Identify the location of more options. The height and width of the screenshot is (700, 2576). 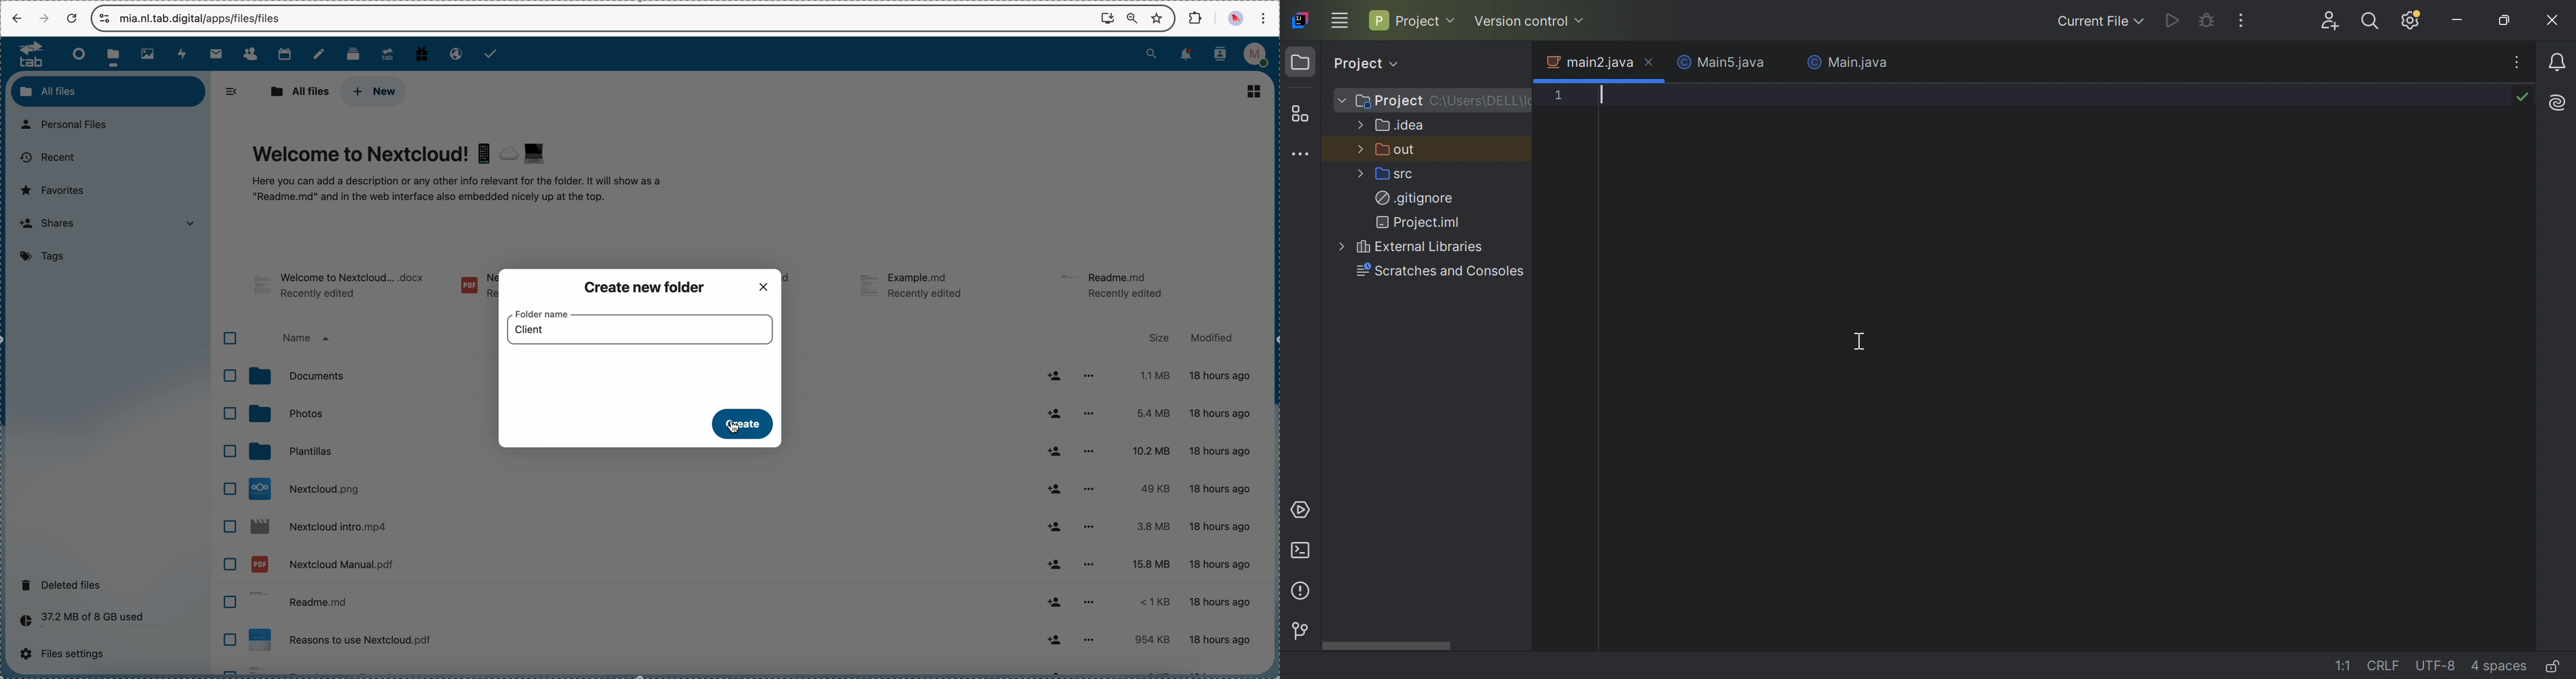
(1095, 373).